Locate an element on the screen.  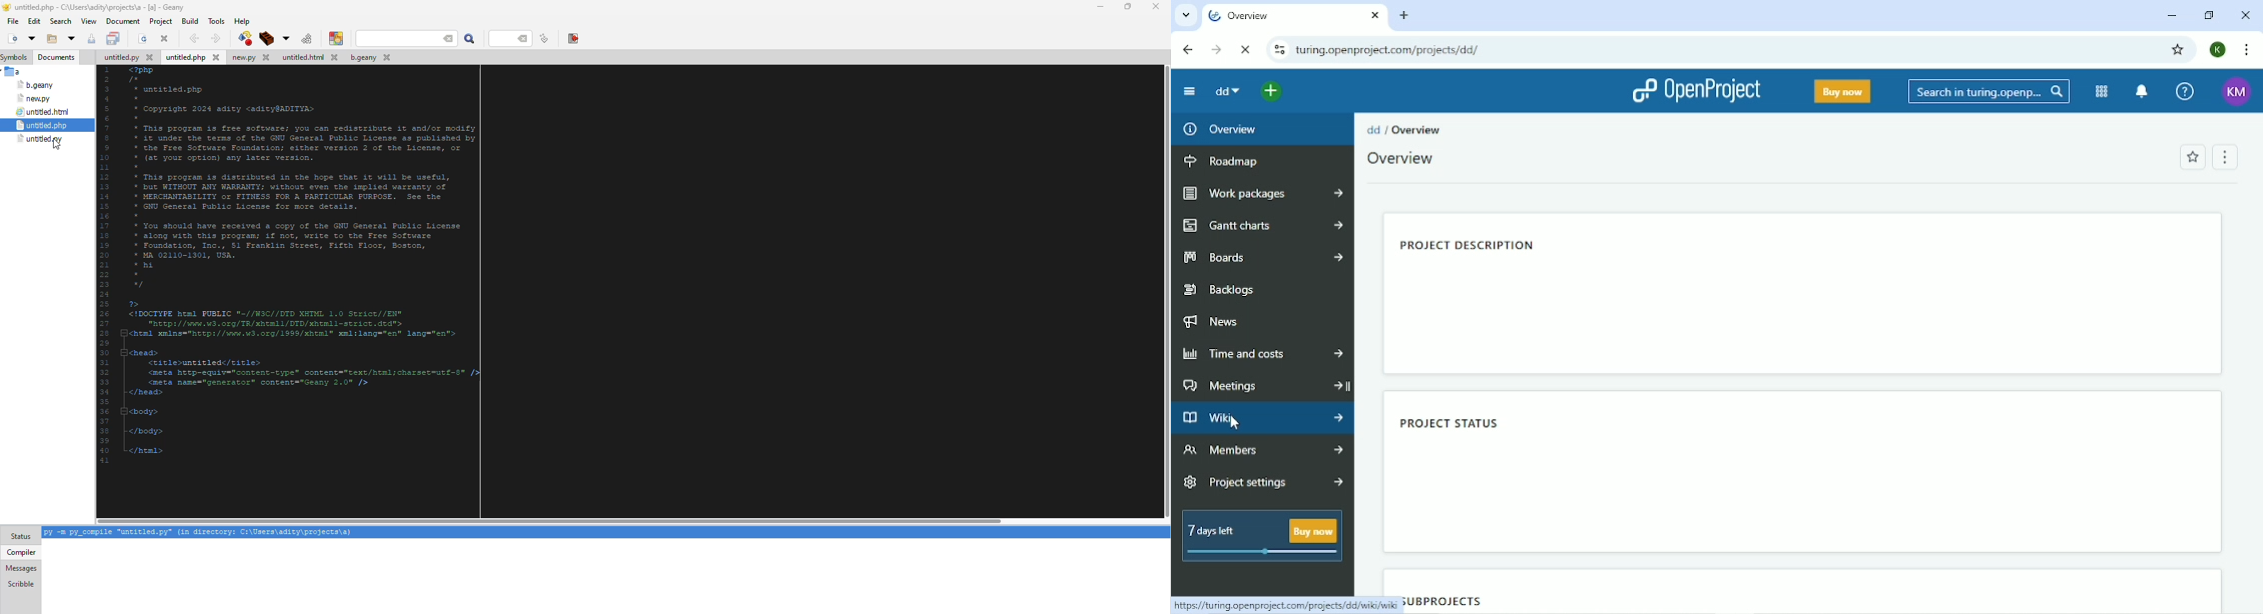
News is located at coordinates (1213, 322).